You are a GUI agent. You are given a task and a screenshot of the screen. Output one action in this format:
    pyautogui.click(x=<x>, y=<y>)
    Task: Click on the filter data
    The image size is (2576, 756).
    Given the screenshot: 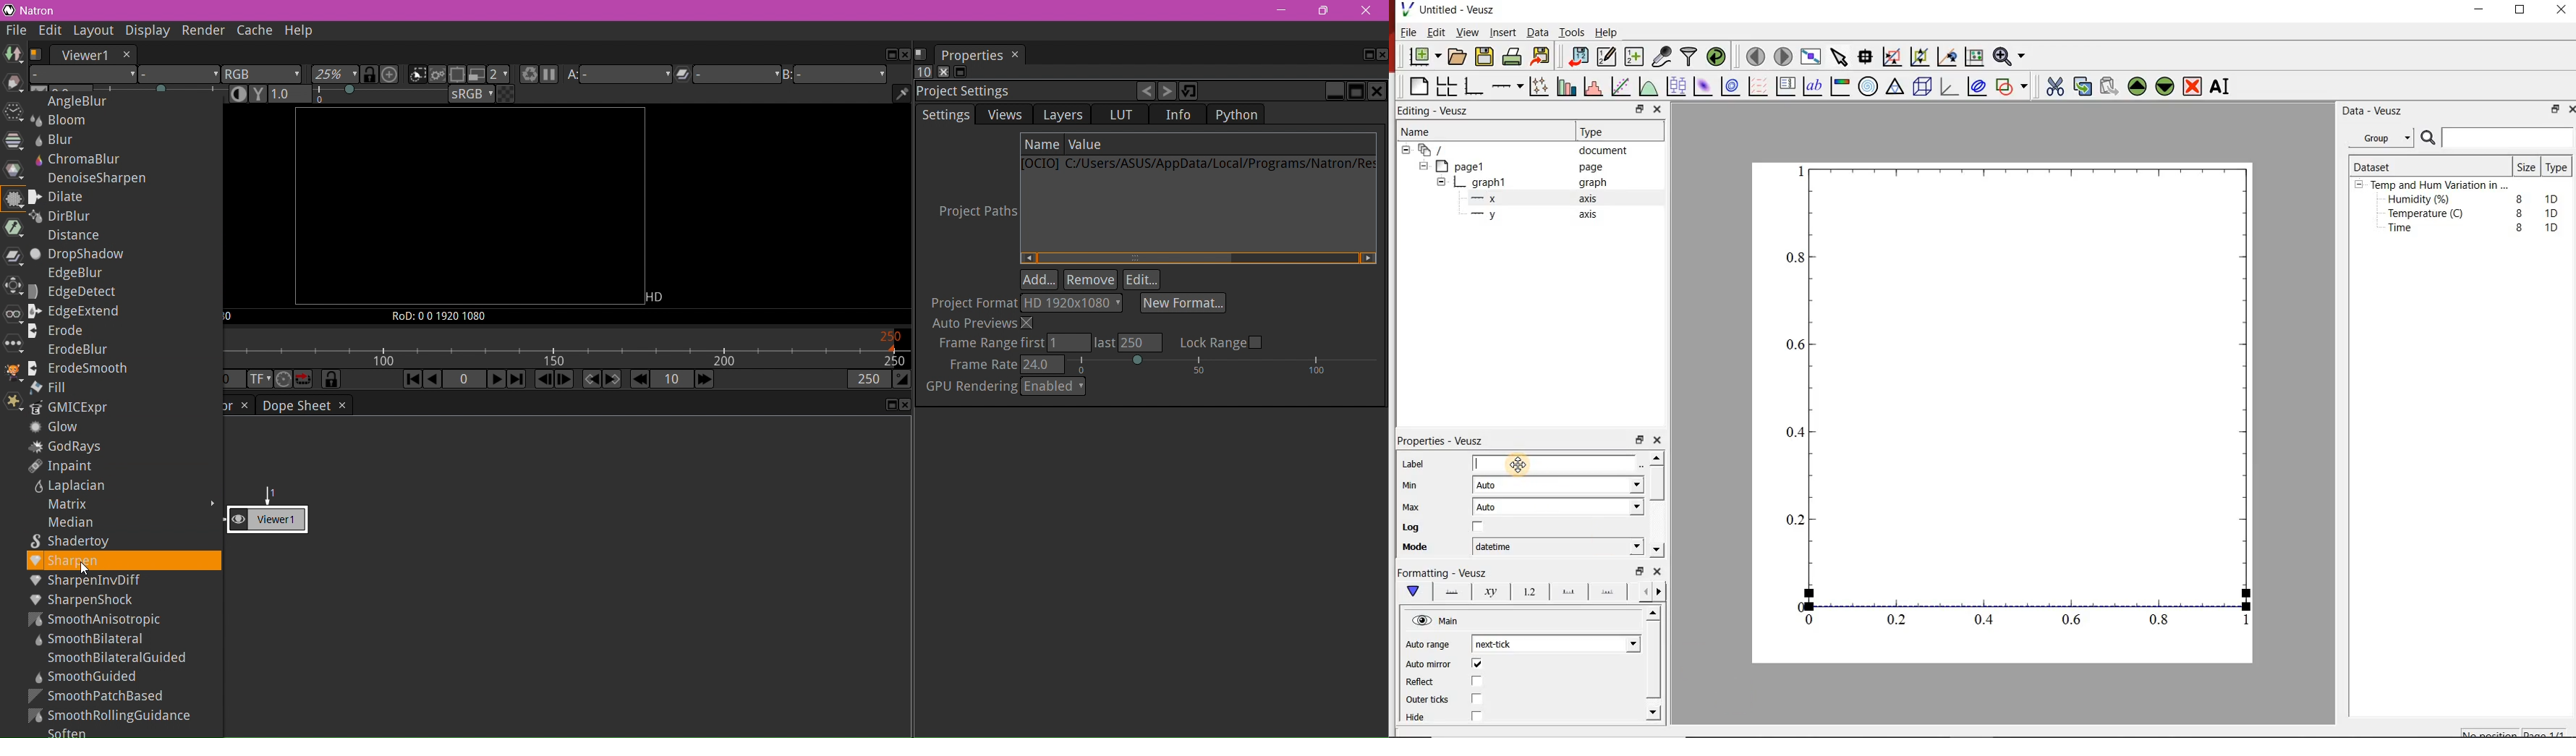 What is the action you would take?
    pyautogui.click(x=1689, y=57)
    